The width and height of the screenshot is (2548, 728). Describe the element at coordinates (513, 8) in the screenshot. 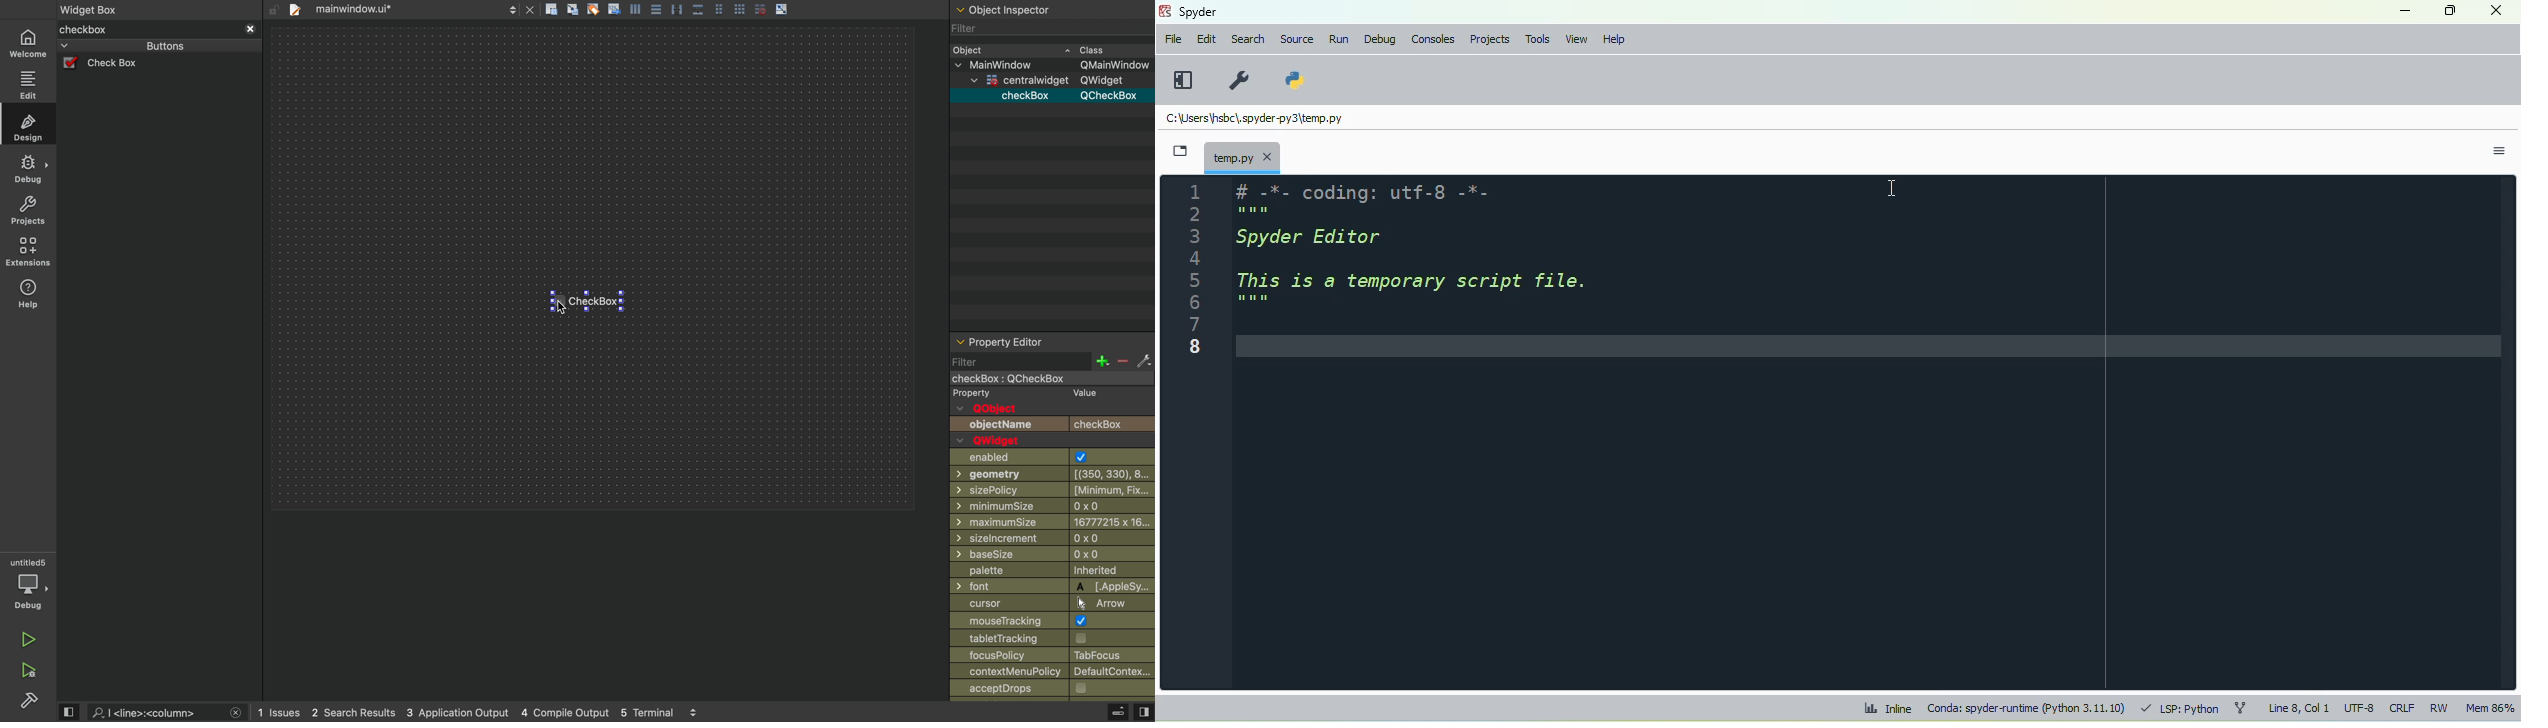

I see `next/back` at that location.